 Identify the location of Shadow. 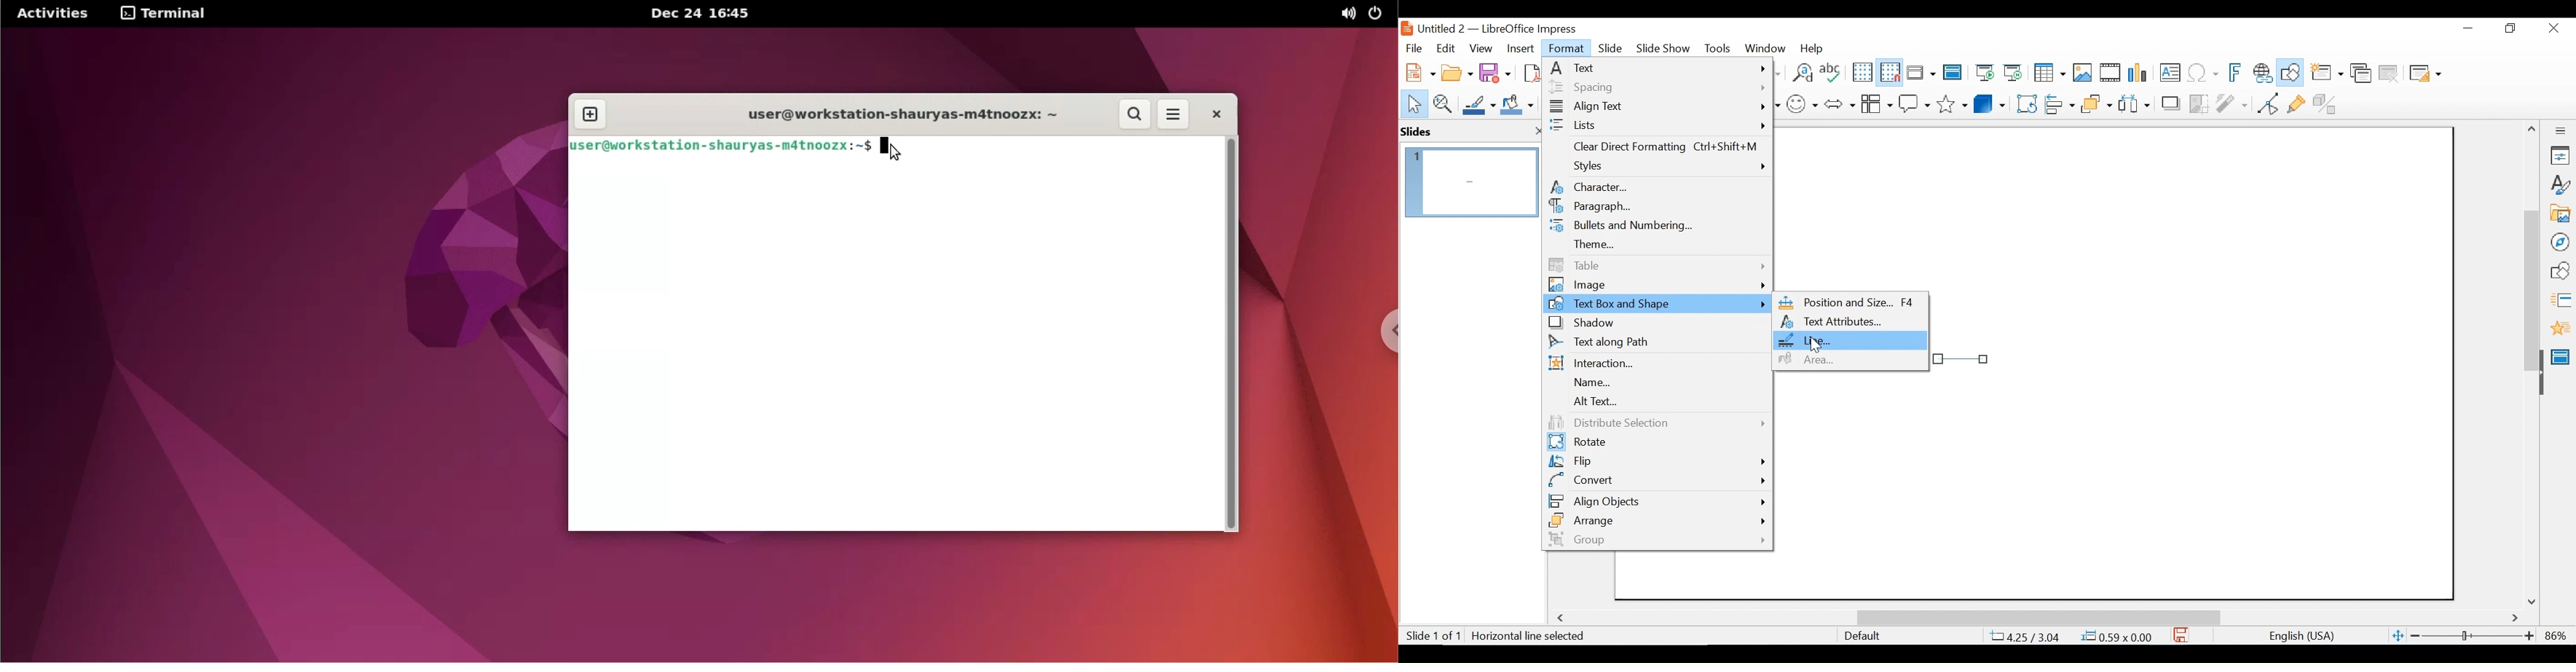
(1657, 323).